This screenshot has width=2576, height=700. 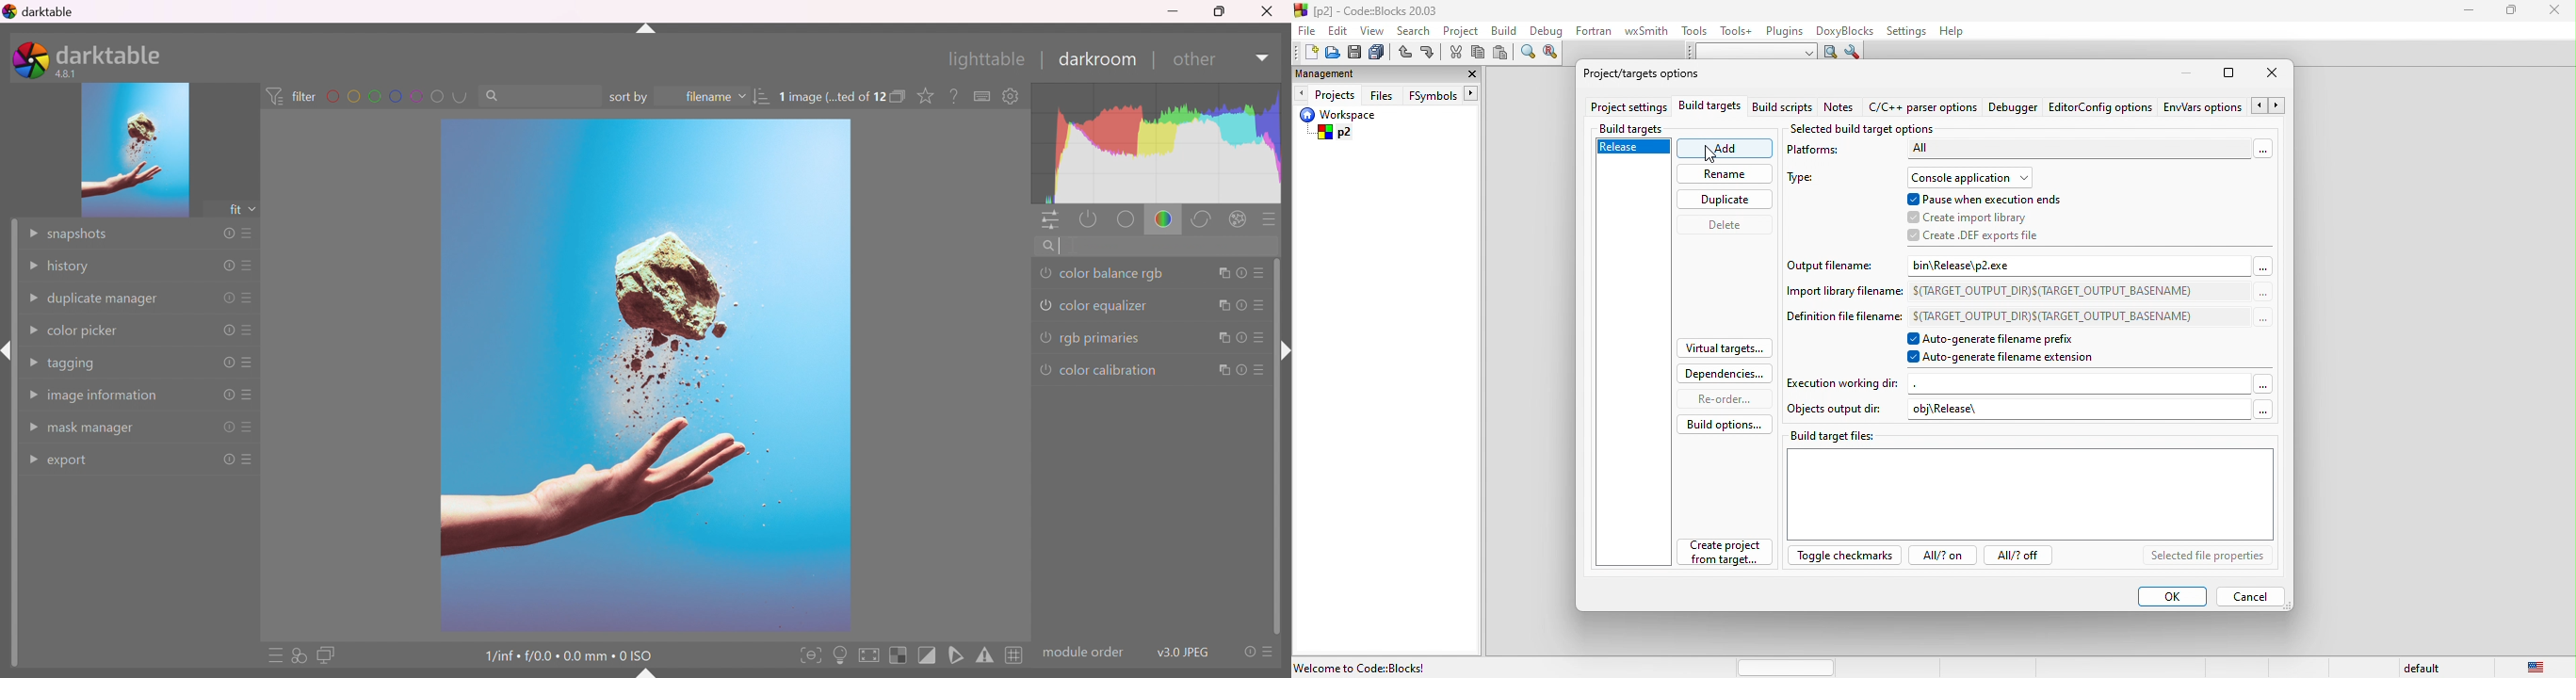 I want to click on presets, so click(x=1262, y=272).